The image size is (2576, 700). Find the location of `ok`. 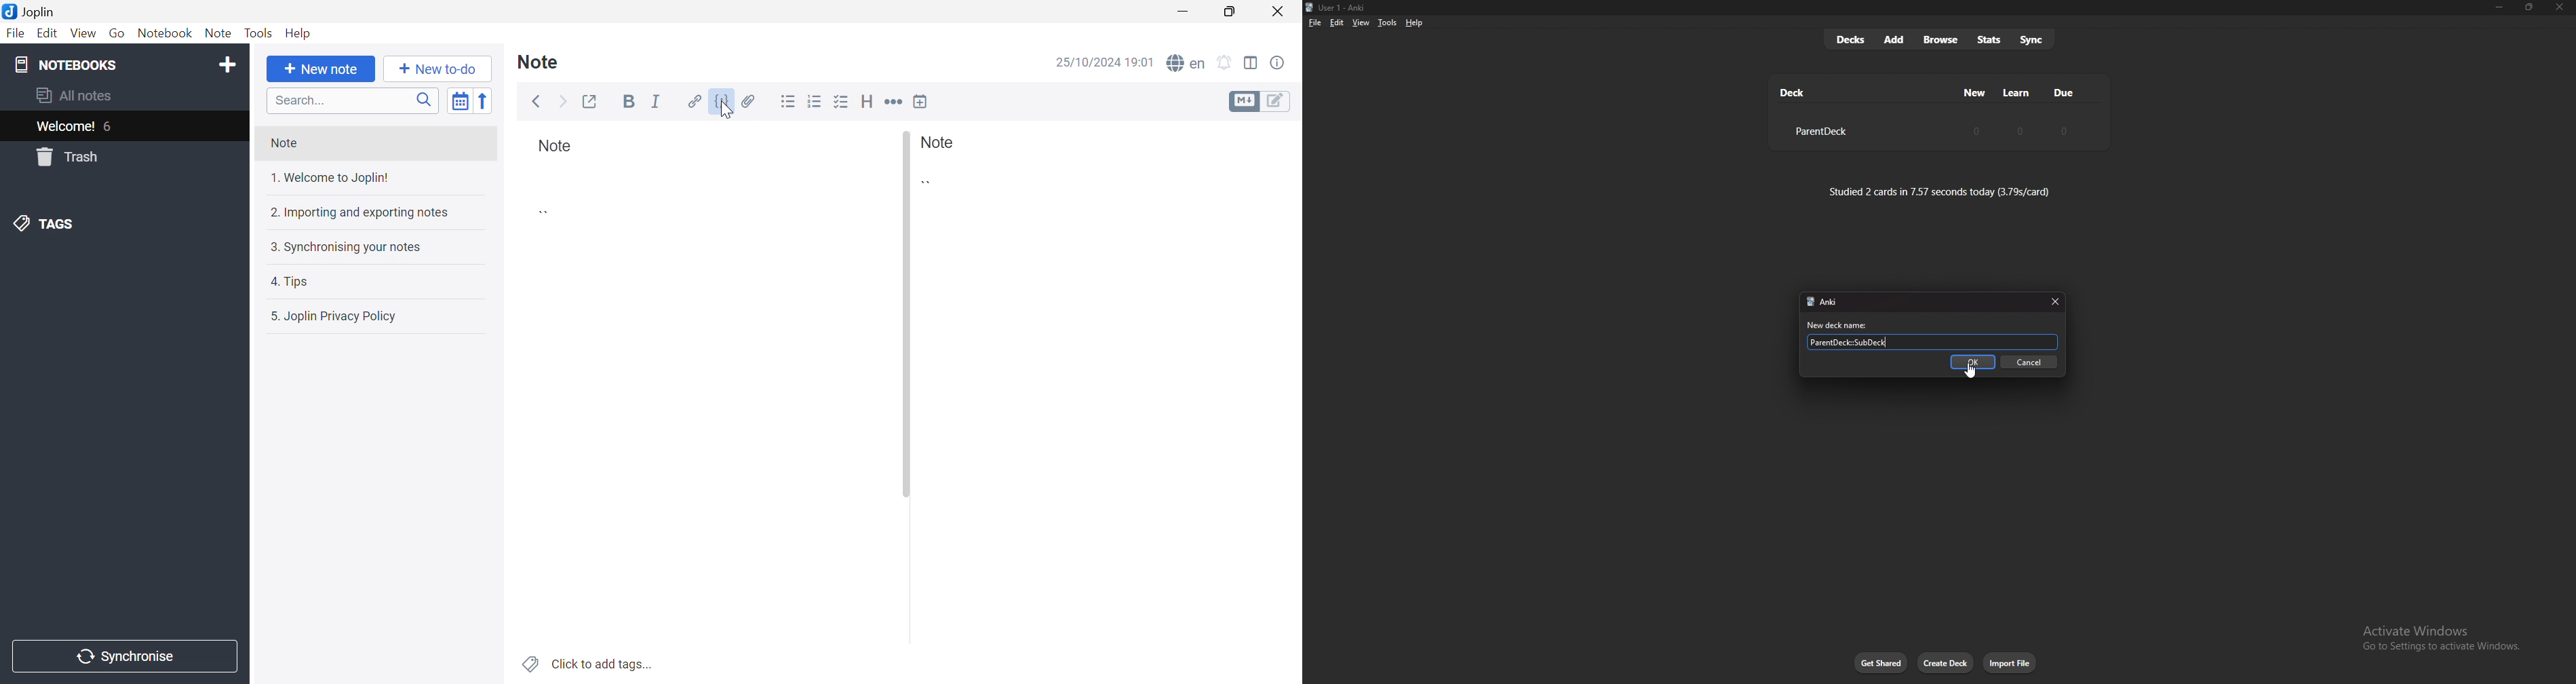

ok is located at coordinates (1975, 363).